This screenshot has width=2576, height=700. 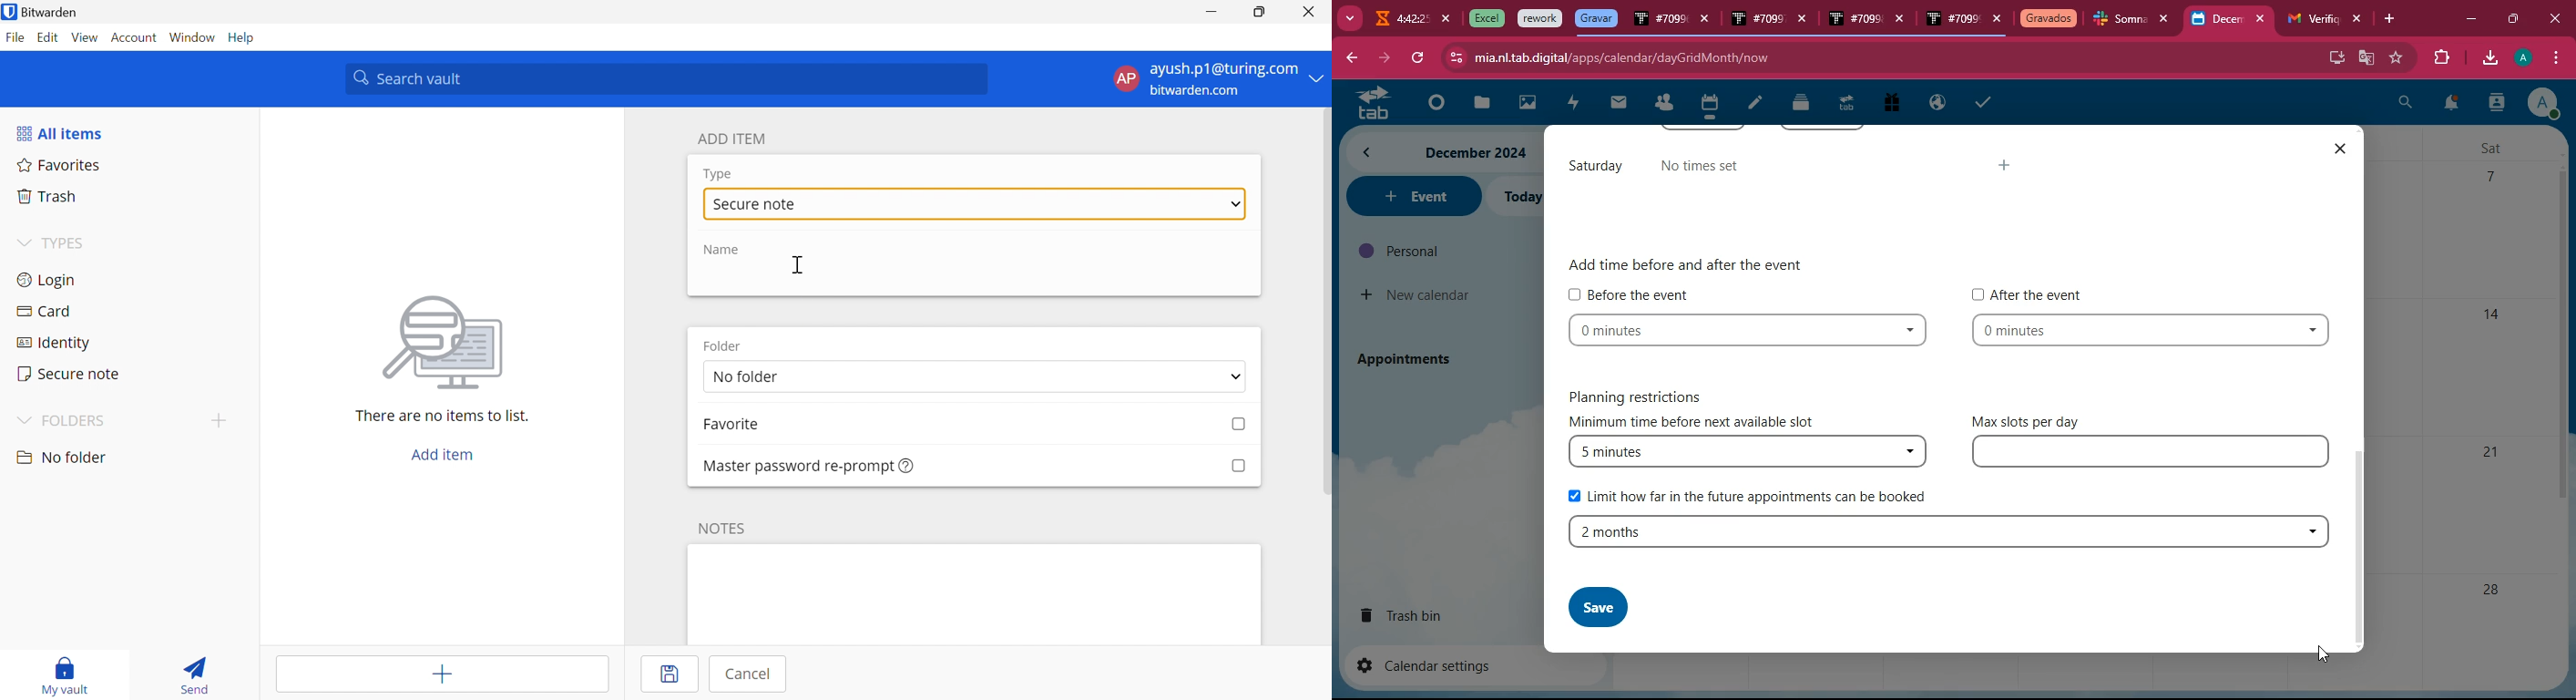 I want to click on tab, so click(x=1660, y=22).